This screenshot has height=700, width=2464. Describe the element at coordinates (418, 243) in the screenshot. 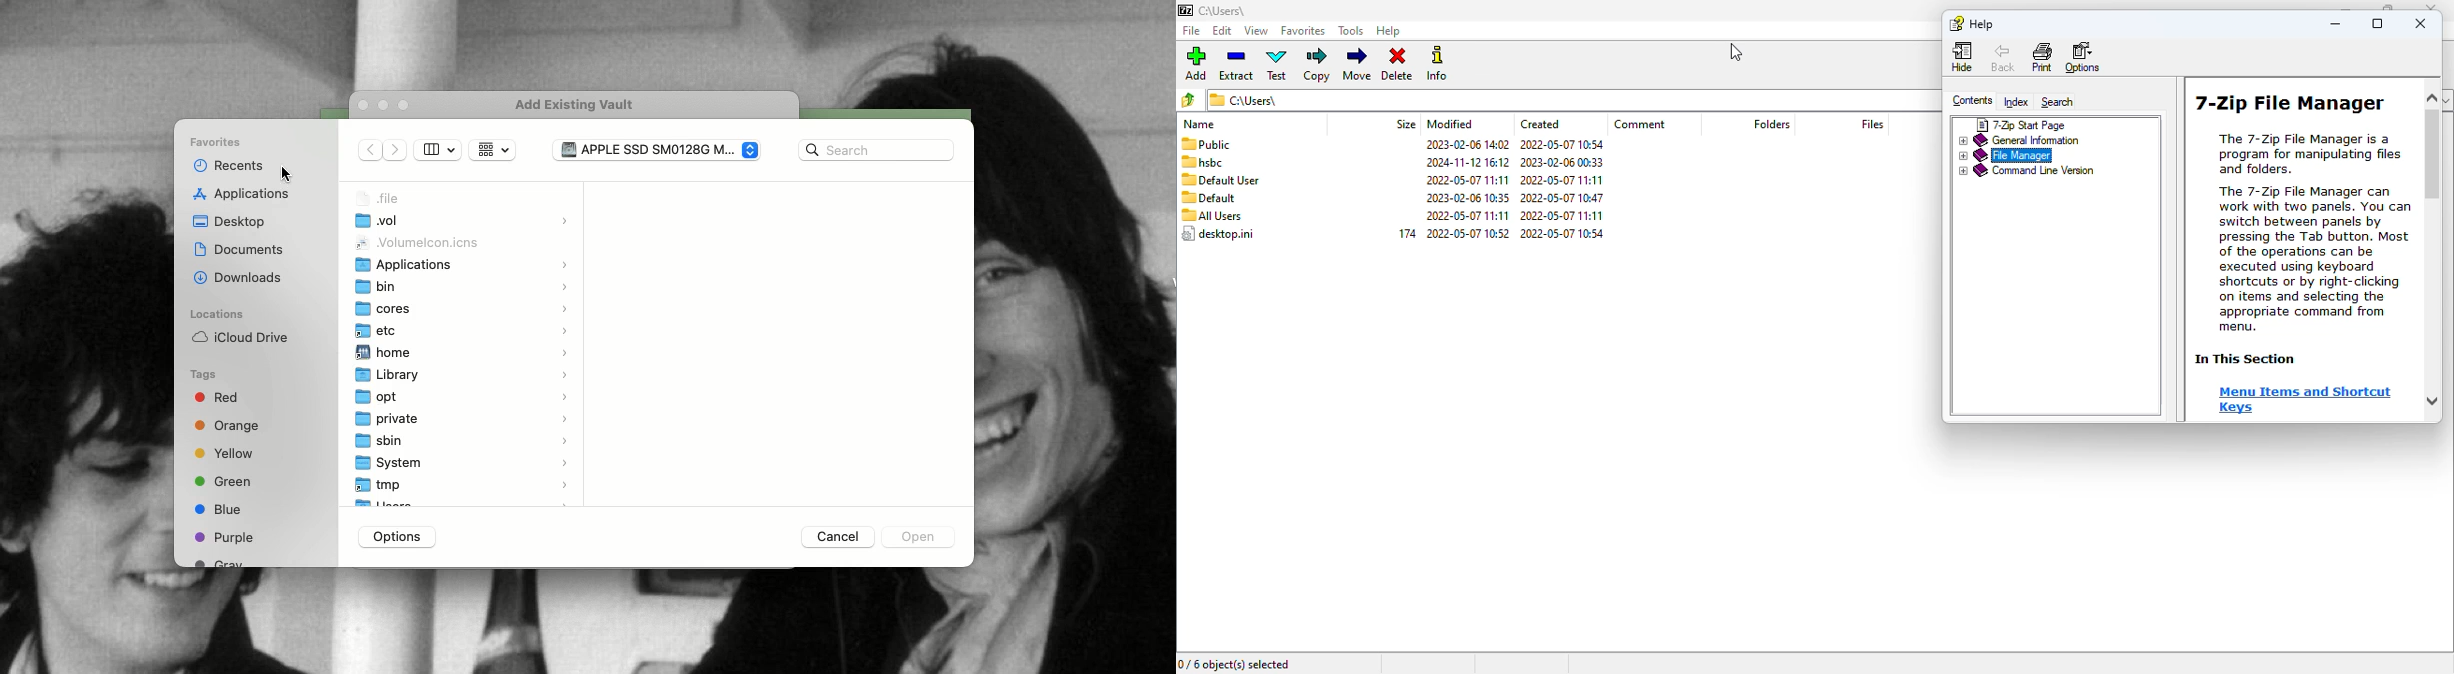

I see `volume icons` at that location.